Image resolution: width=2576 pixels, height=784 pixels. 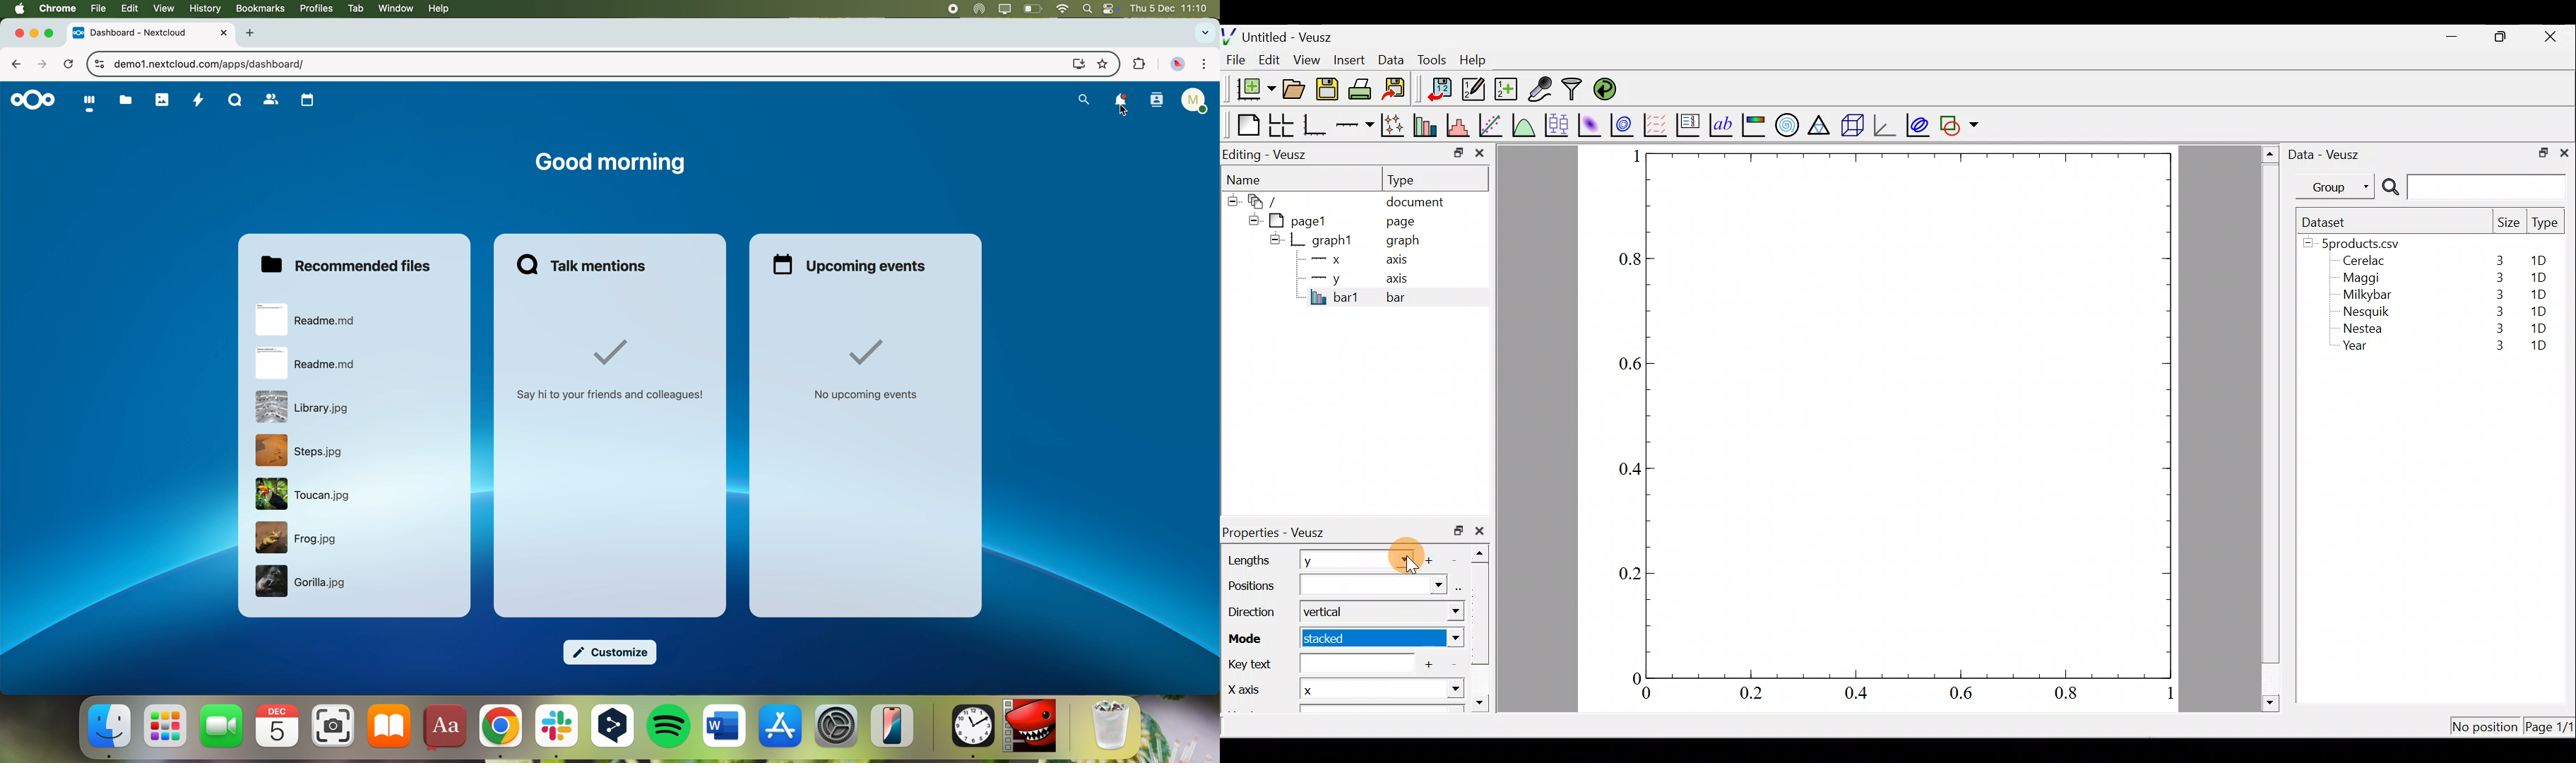 What do you see at coordinates (223, 726) in the screenshot?
I see `FaceTime` at bounding box center [223, 726].